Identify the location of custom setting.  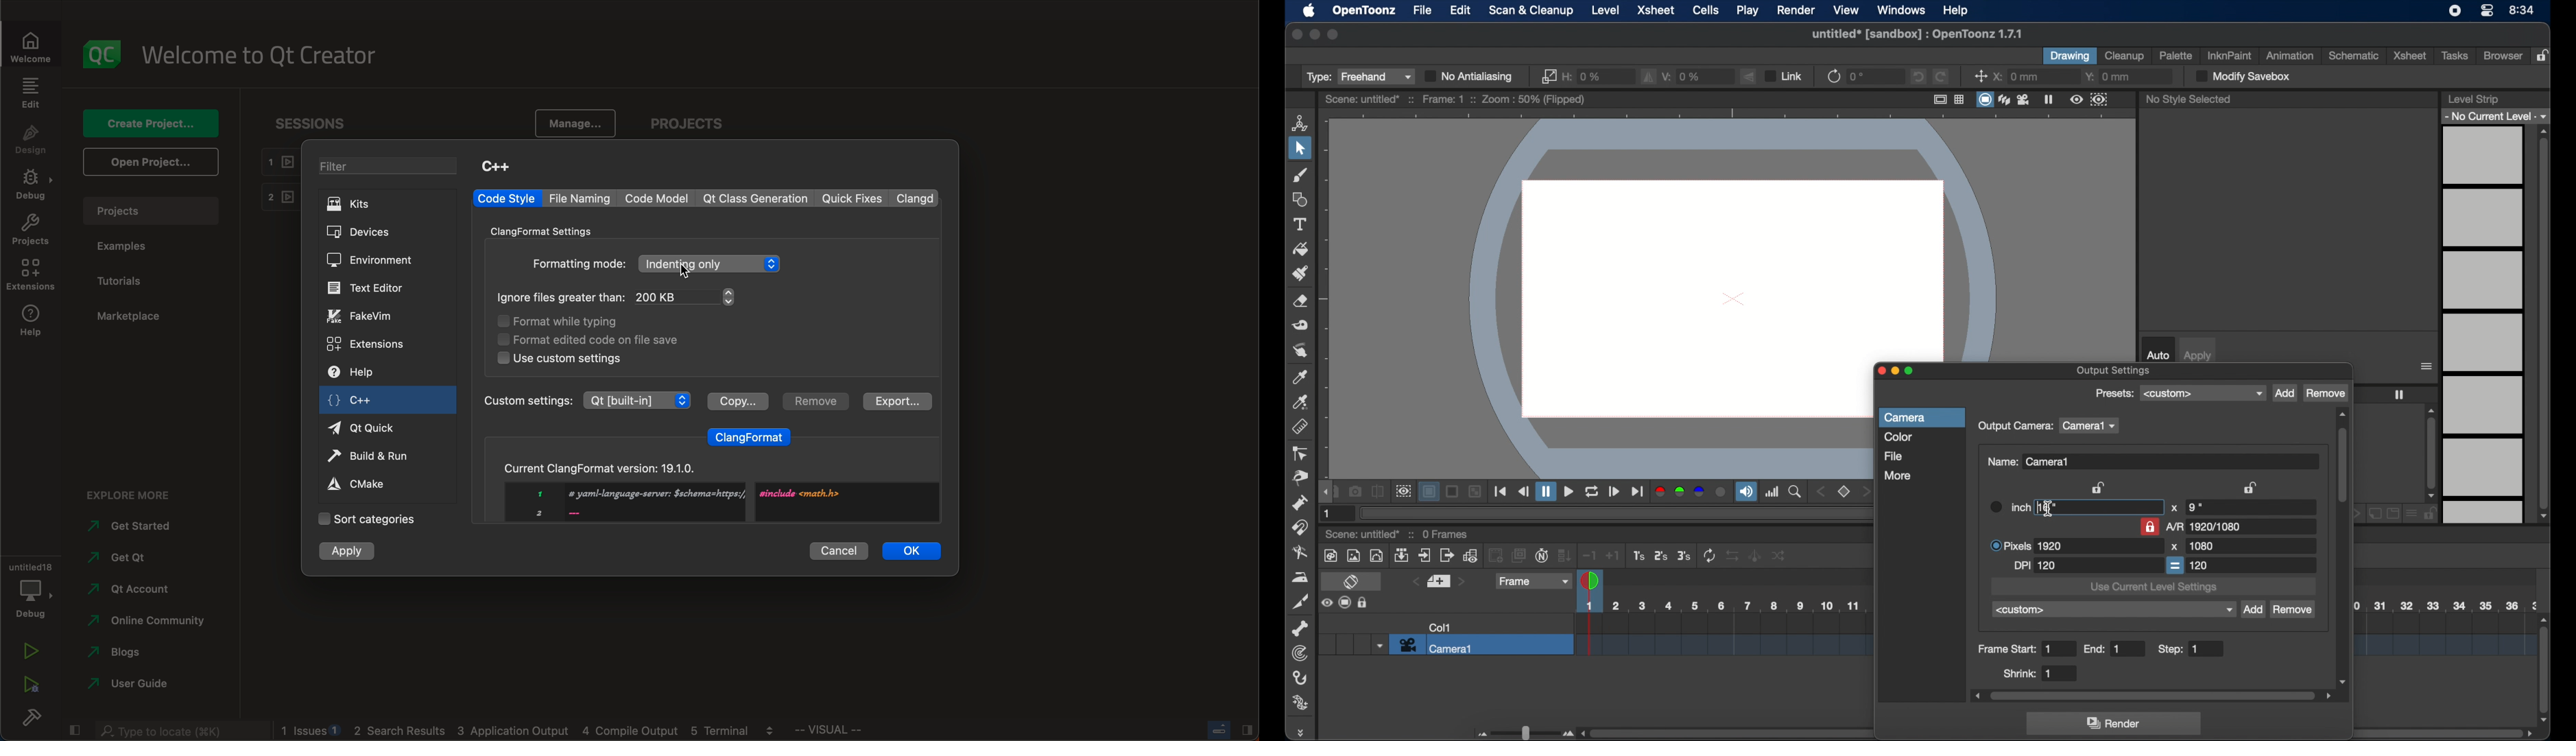
(585, 400).